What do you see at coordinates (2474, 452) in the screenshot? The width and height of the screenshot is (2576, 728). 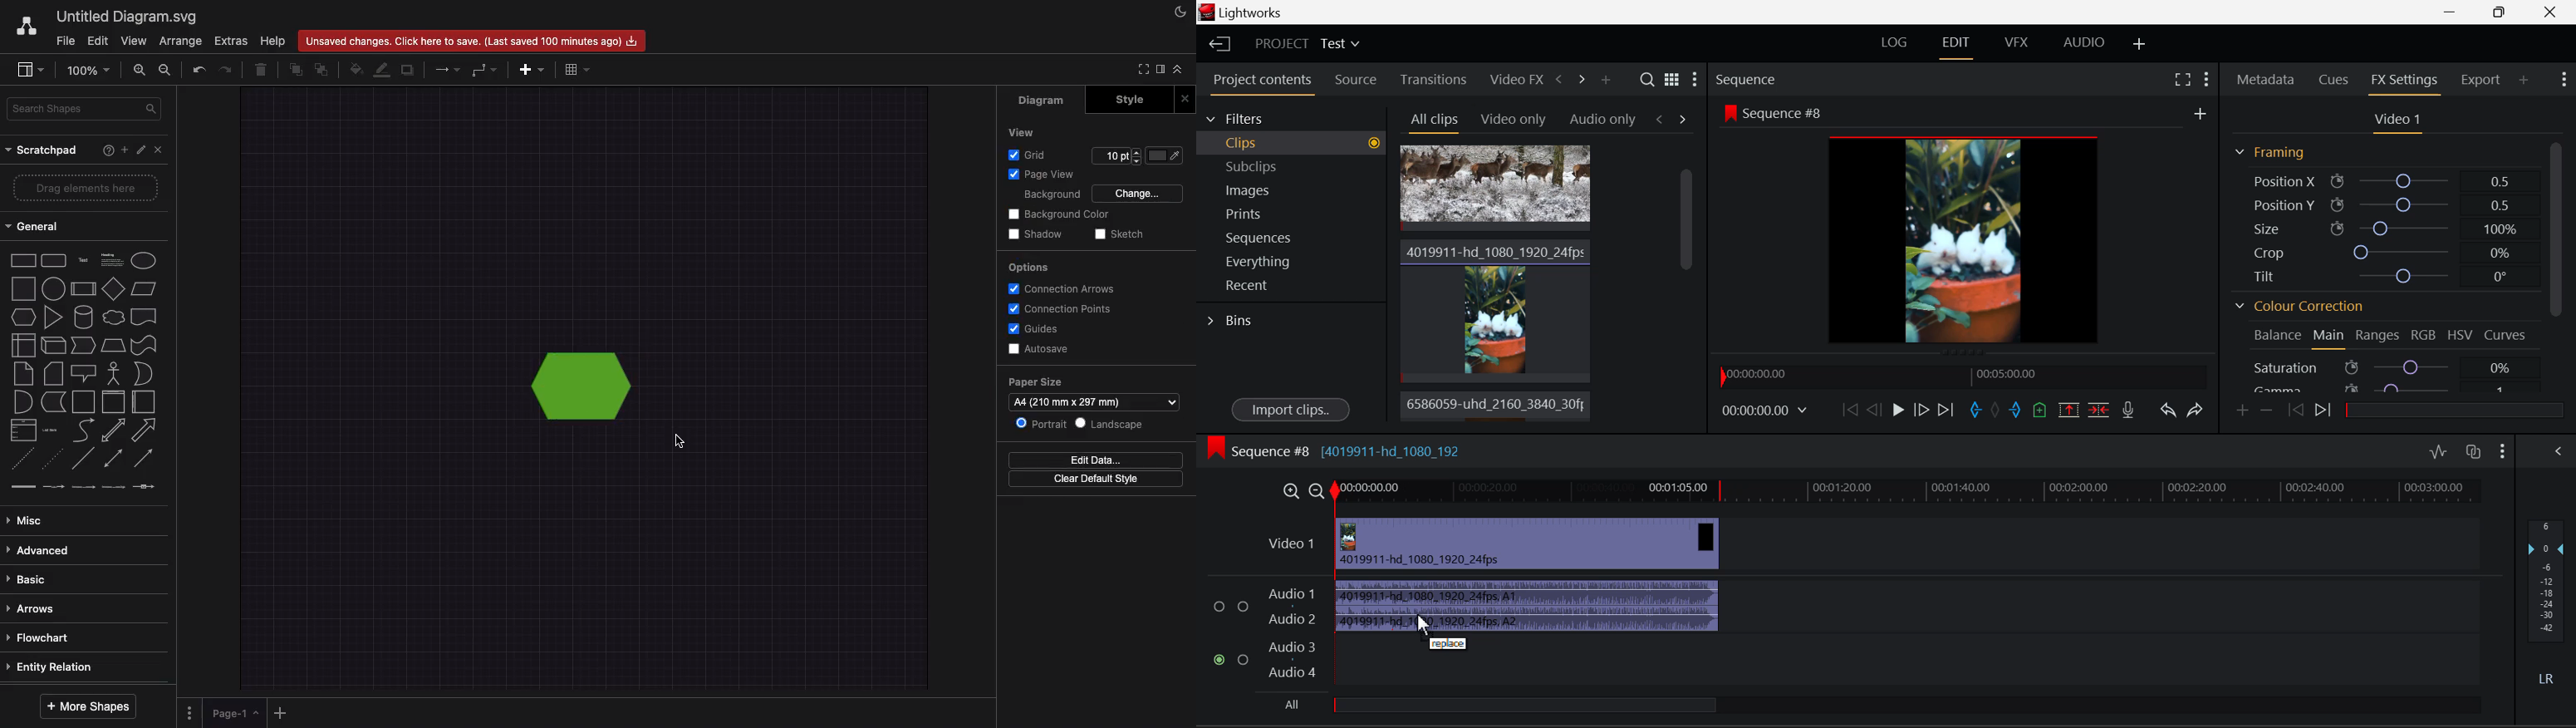 I see `Toggle auto track sync` at bounding box center [2474, 452].